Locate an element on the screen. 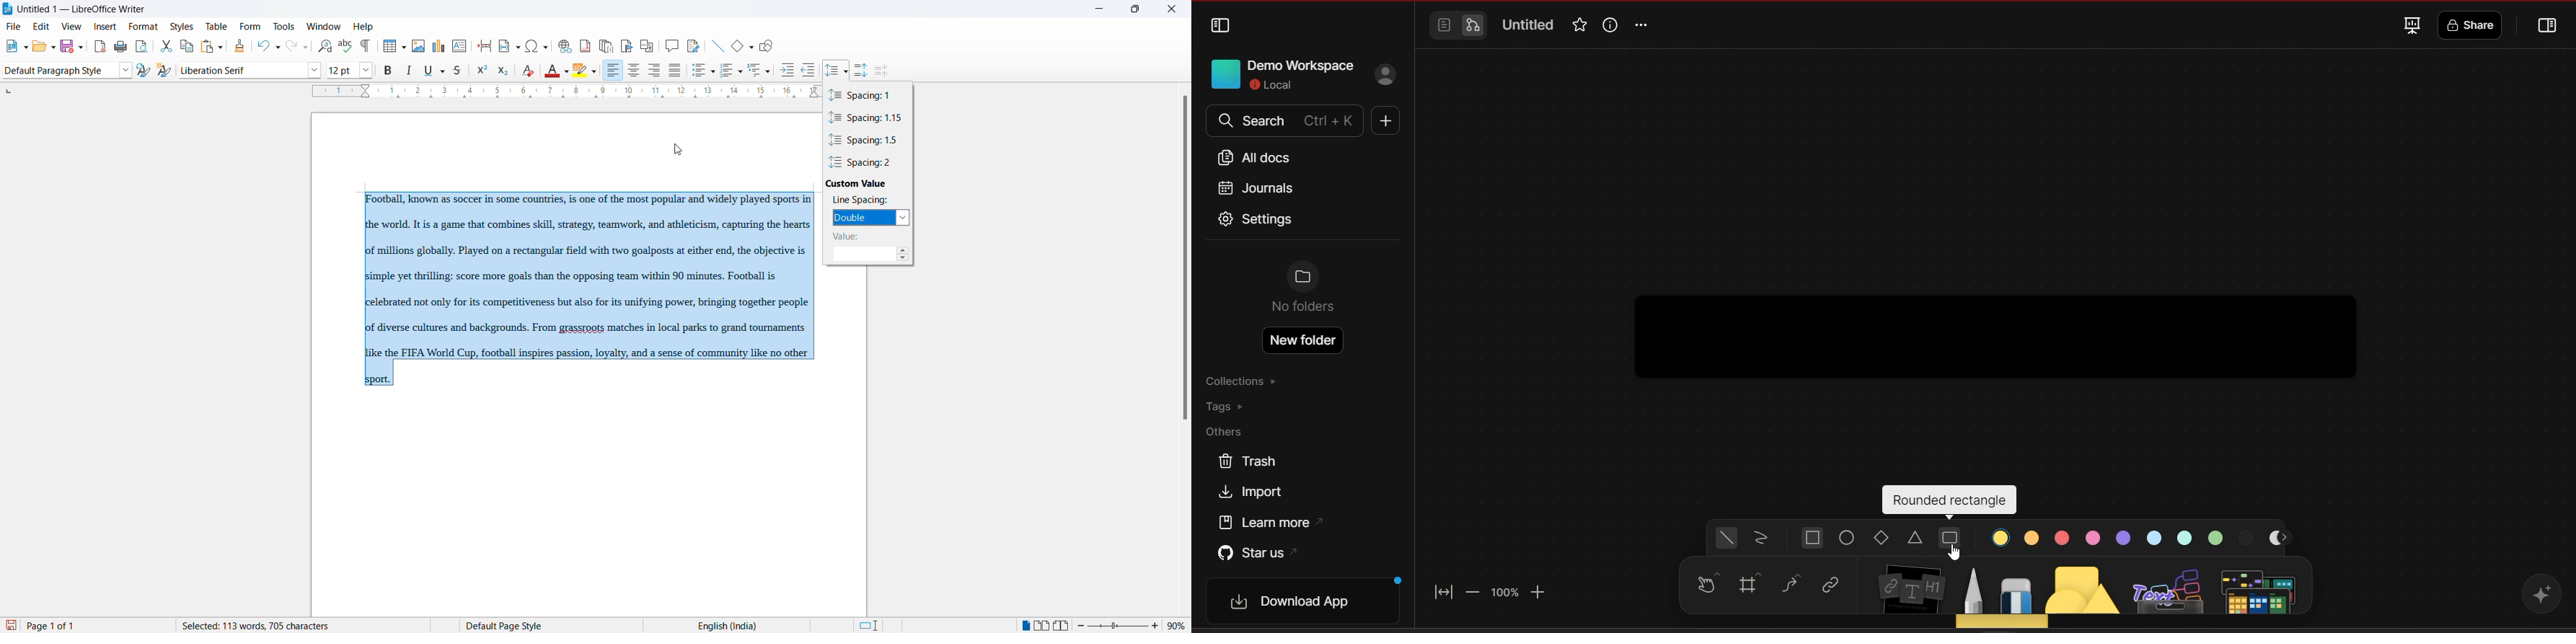 This screenshot has width=2576, height=644. page break is located at coordinates (485, 46).